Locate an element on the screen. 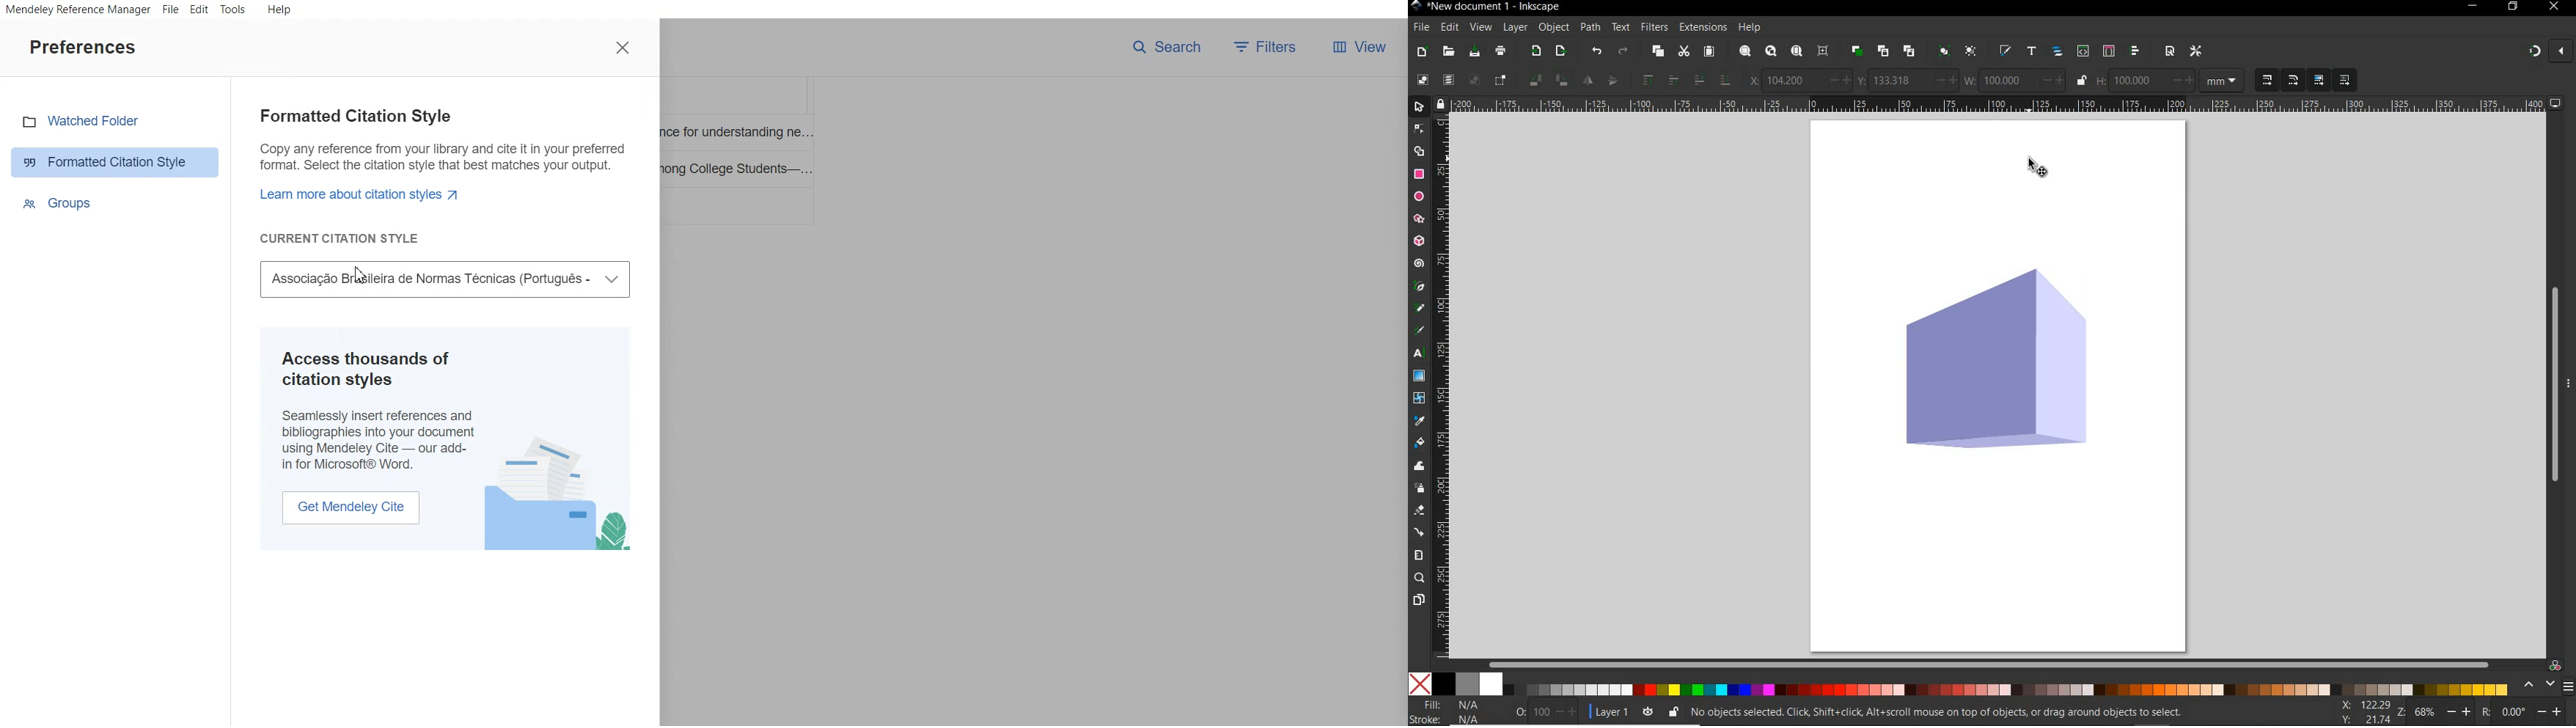  zoom page is located at coordinates (1796, 50).